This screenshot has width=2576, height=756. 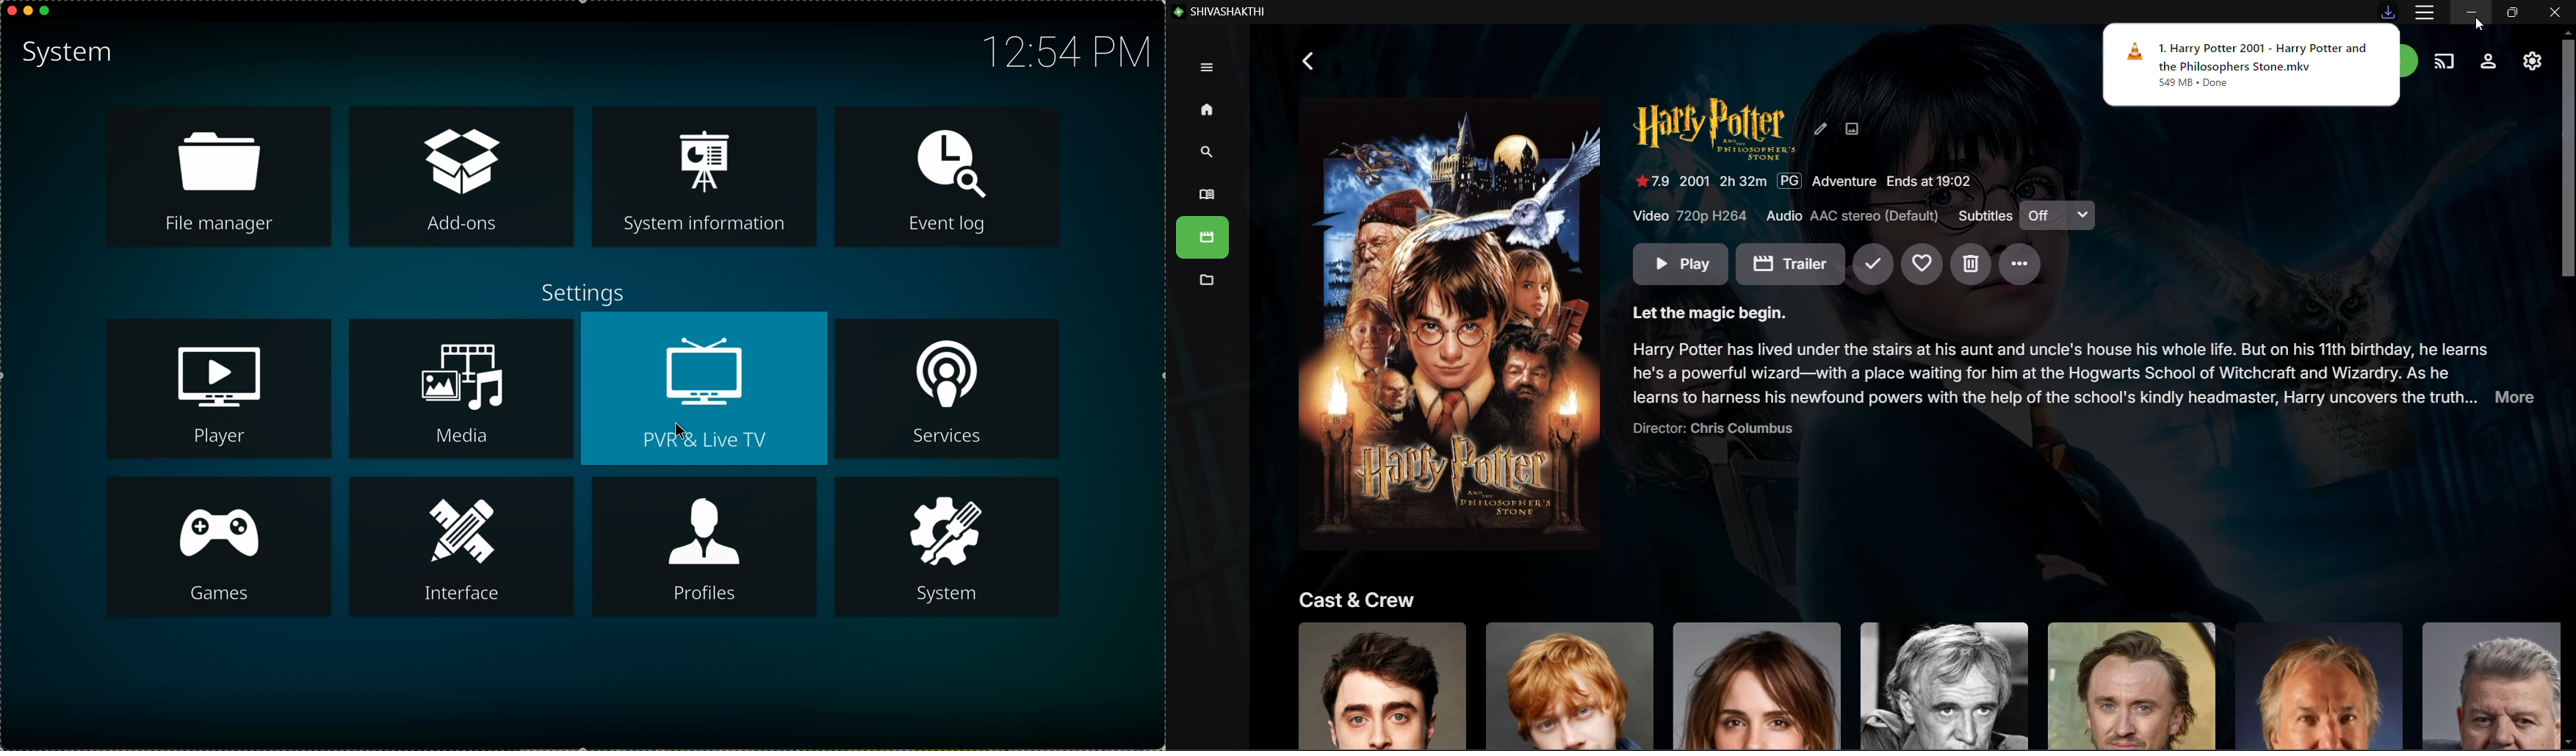 I want to click on interface option, so click(x=464, y=545).